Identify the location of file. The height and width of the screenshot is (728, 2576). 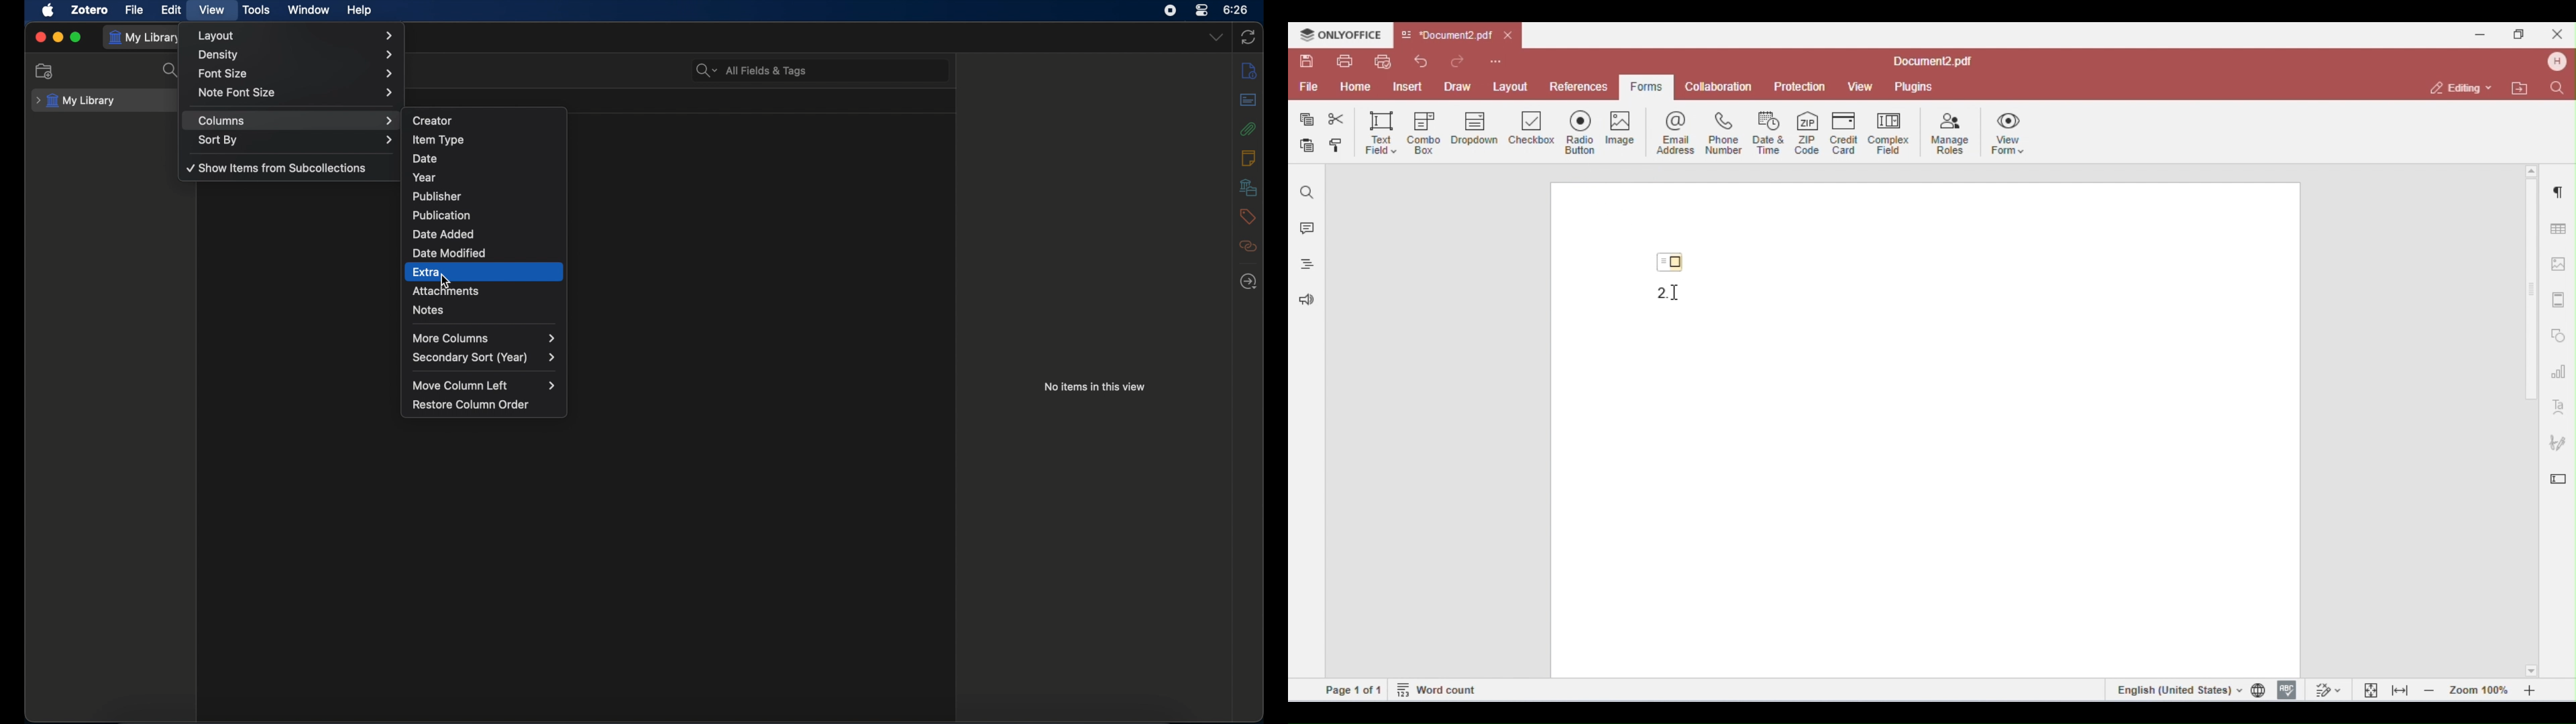
(133, 9).